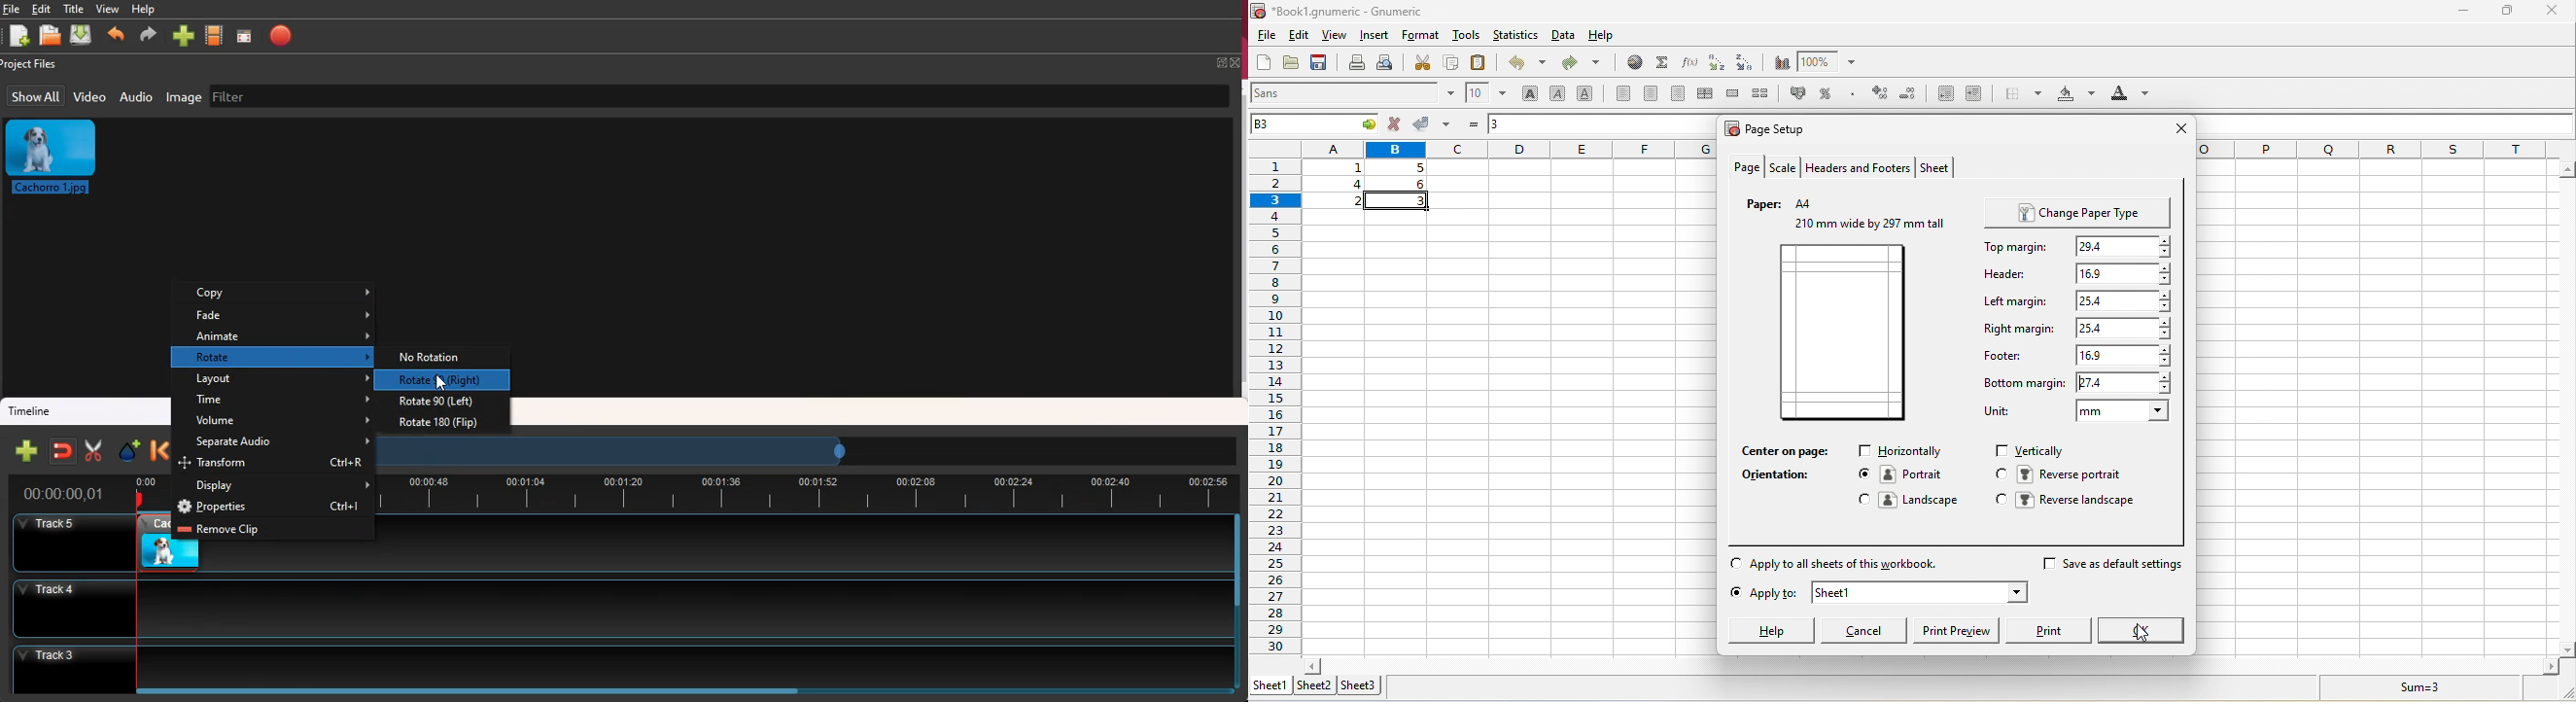 Image resolution: width=2576 pixels, height=728 pixels. Describe the element at coordinates (2127, 300) in the screenshot. I see `25.4` at that location.